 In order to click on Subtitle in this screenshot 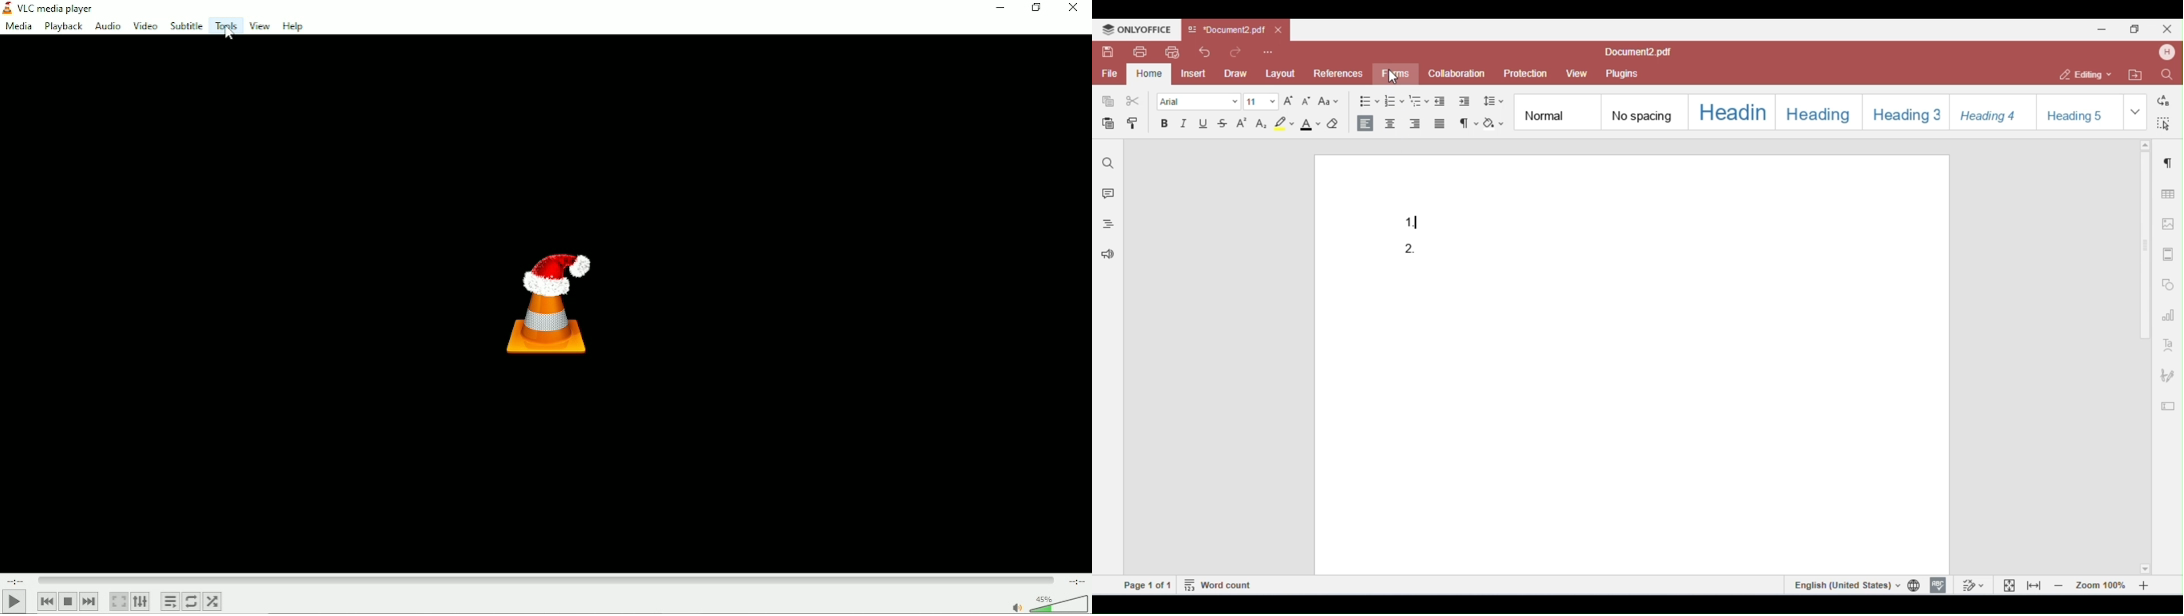, I will do `click(185, 26)`.